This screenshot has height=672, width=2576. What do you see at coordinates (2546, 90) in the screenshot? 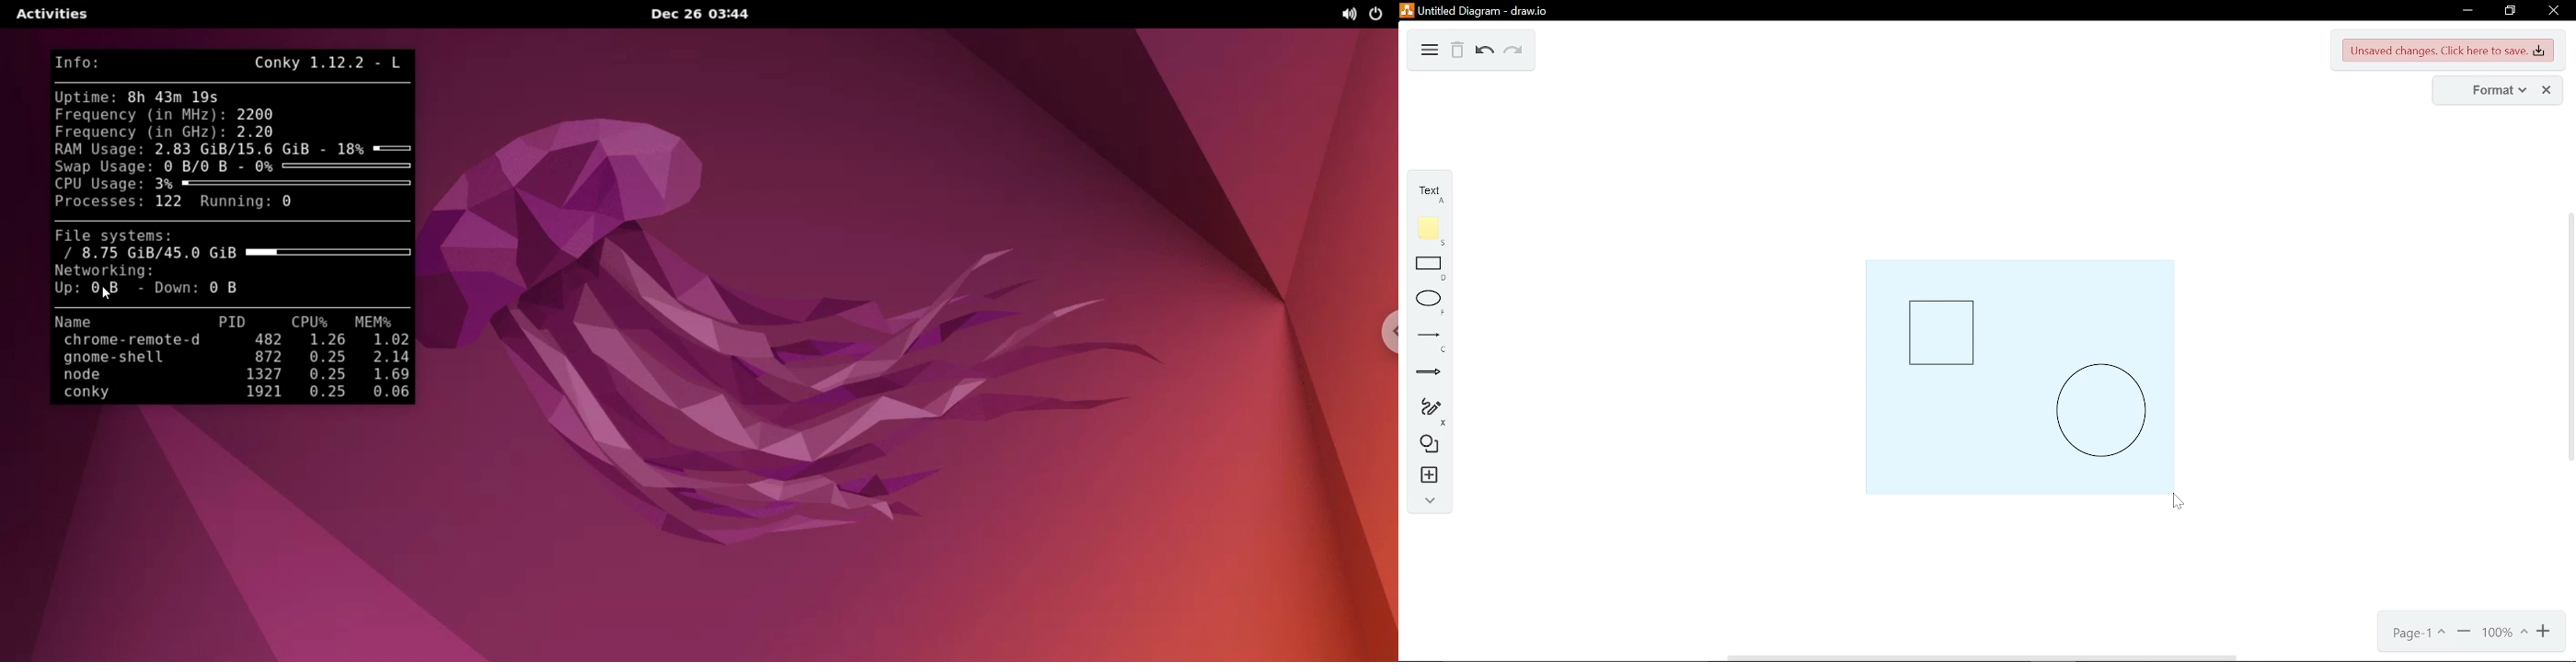
I see `close format` at bounding box center [2546, 90].